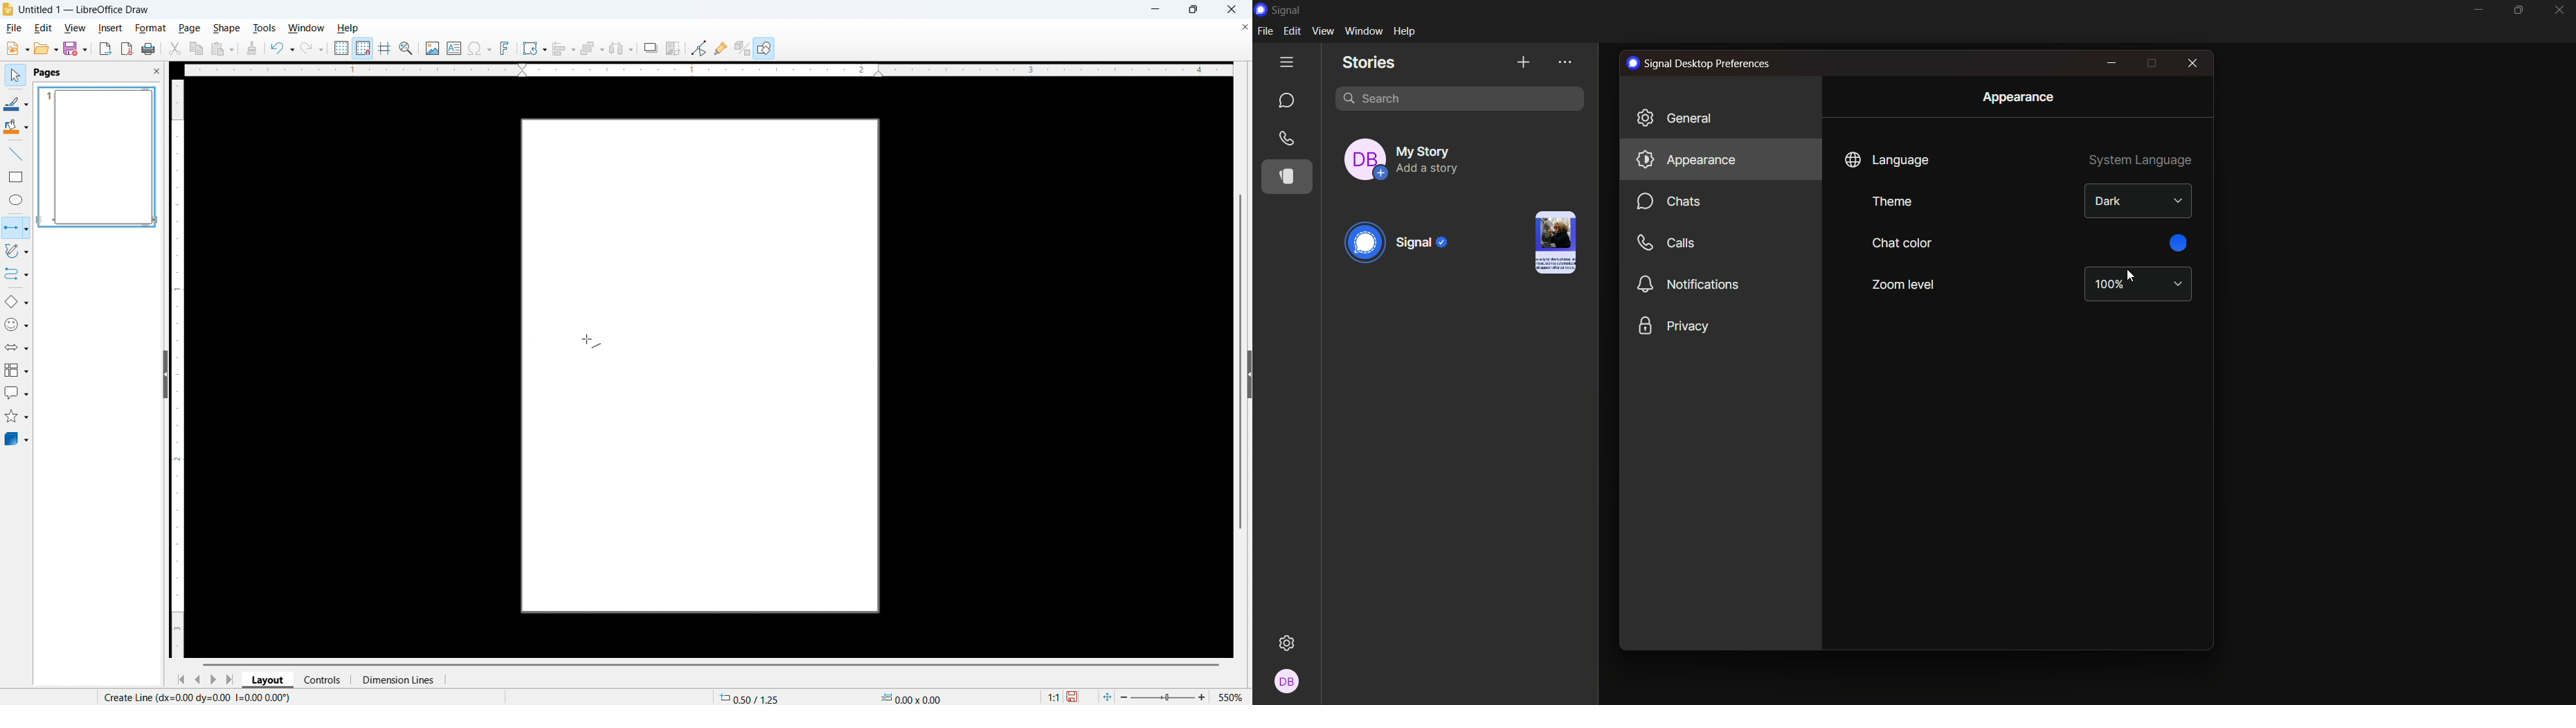 The width and height of the screenshot is (2576, 728). I want to click on Undo , so click(283, 49).